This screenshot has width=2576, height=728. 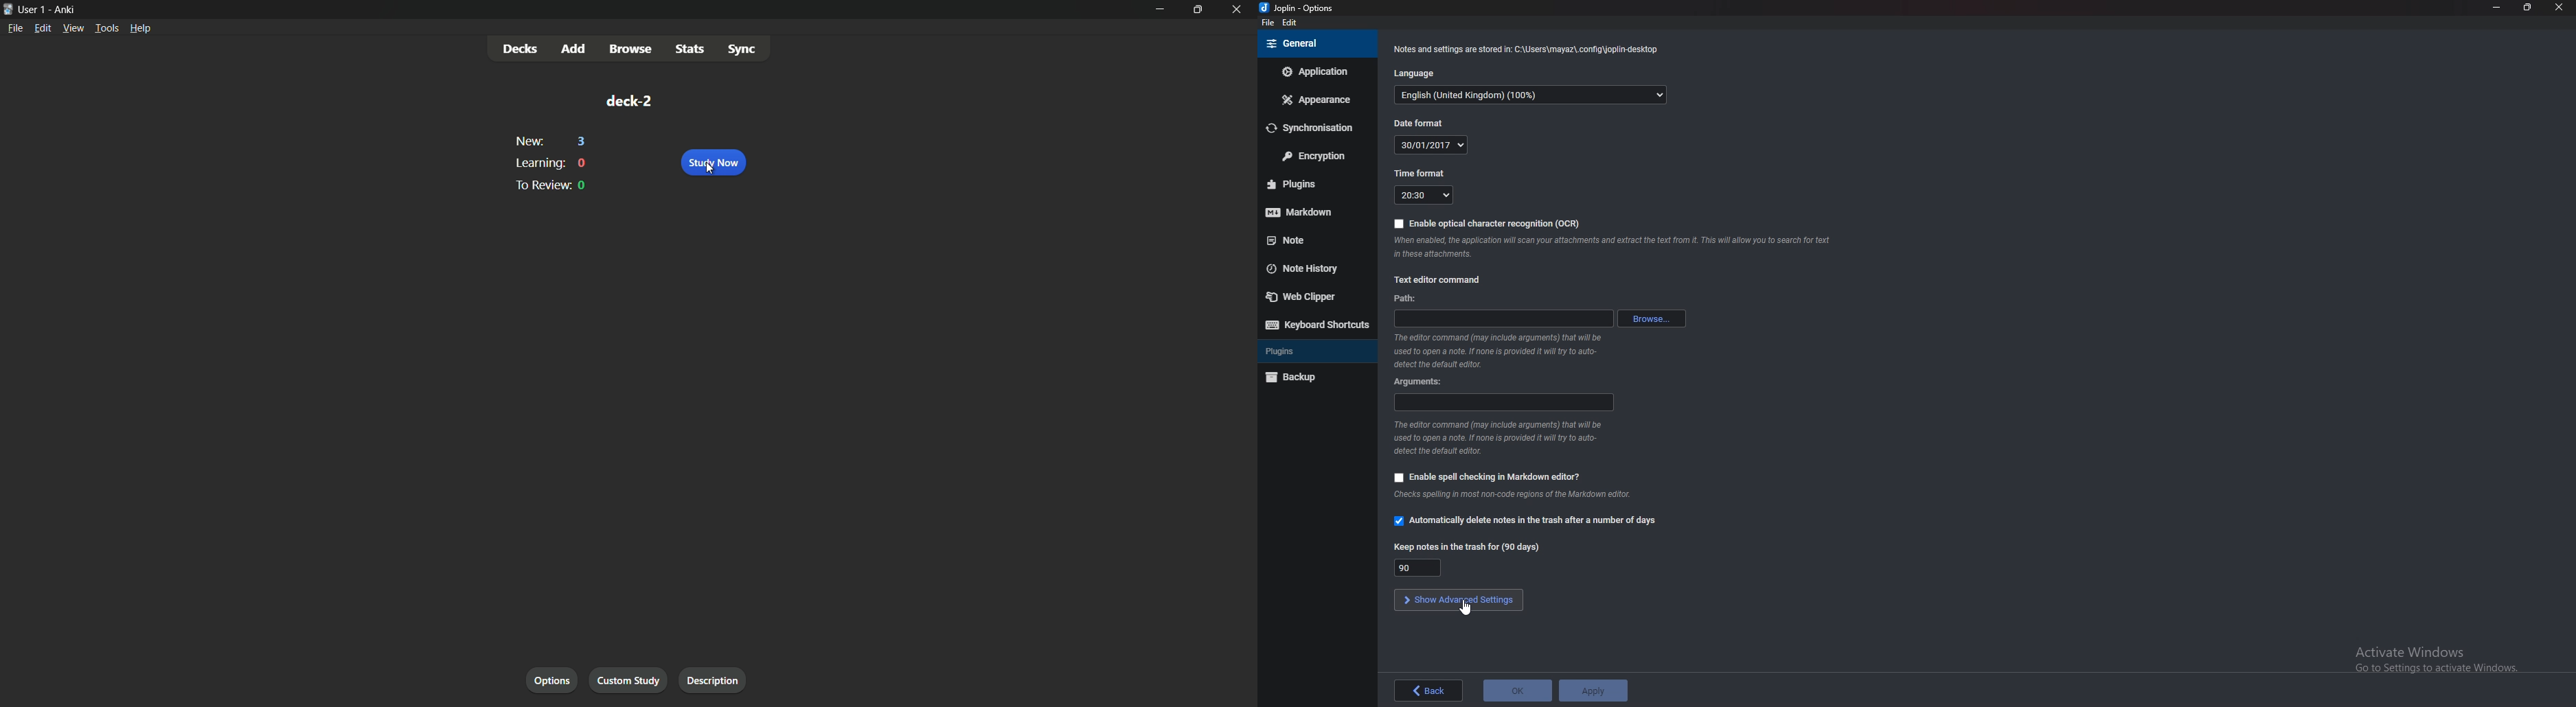 I want to click on enable OCR, so click(x=1488, y=223).